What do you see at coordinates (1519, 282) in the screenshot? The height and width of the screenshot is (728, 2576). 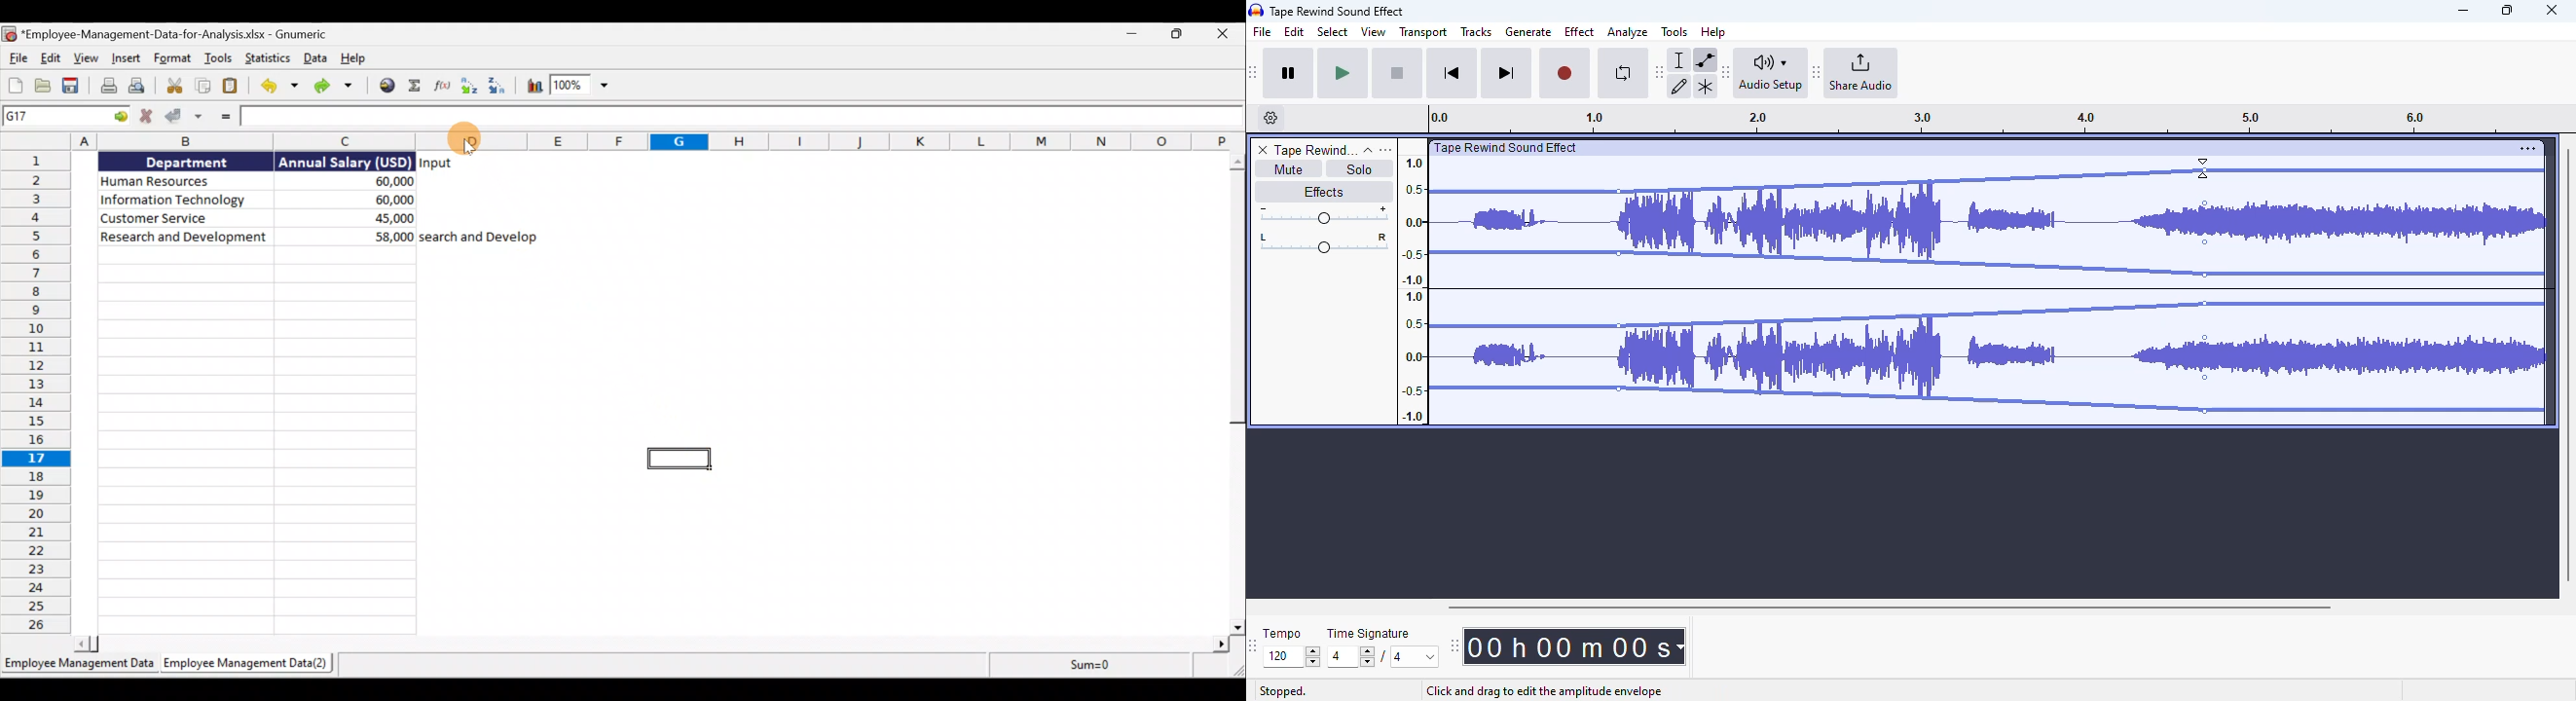 I see `Volume of the track reduced` at bounding box center [1519, 282].